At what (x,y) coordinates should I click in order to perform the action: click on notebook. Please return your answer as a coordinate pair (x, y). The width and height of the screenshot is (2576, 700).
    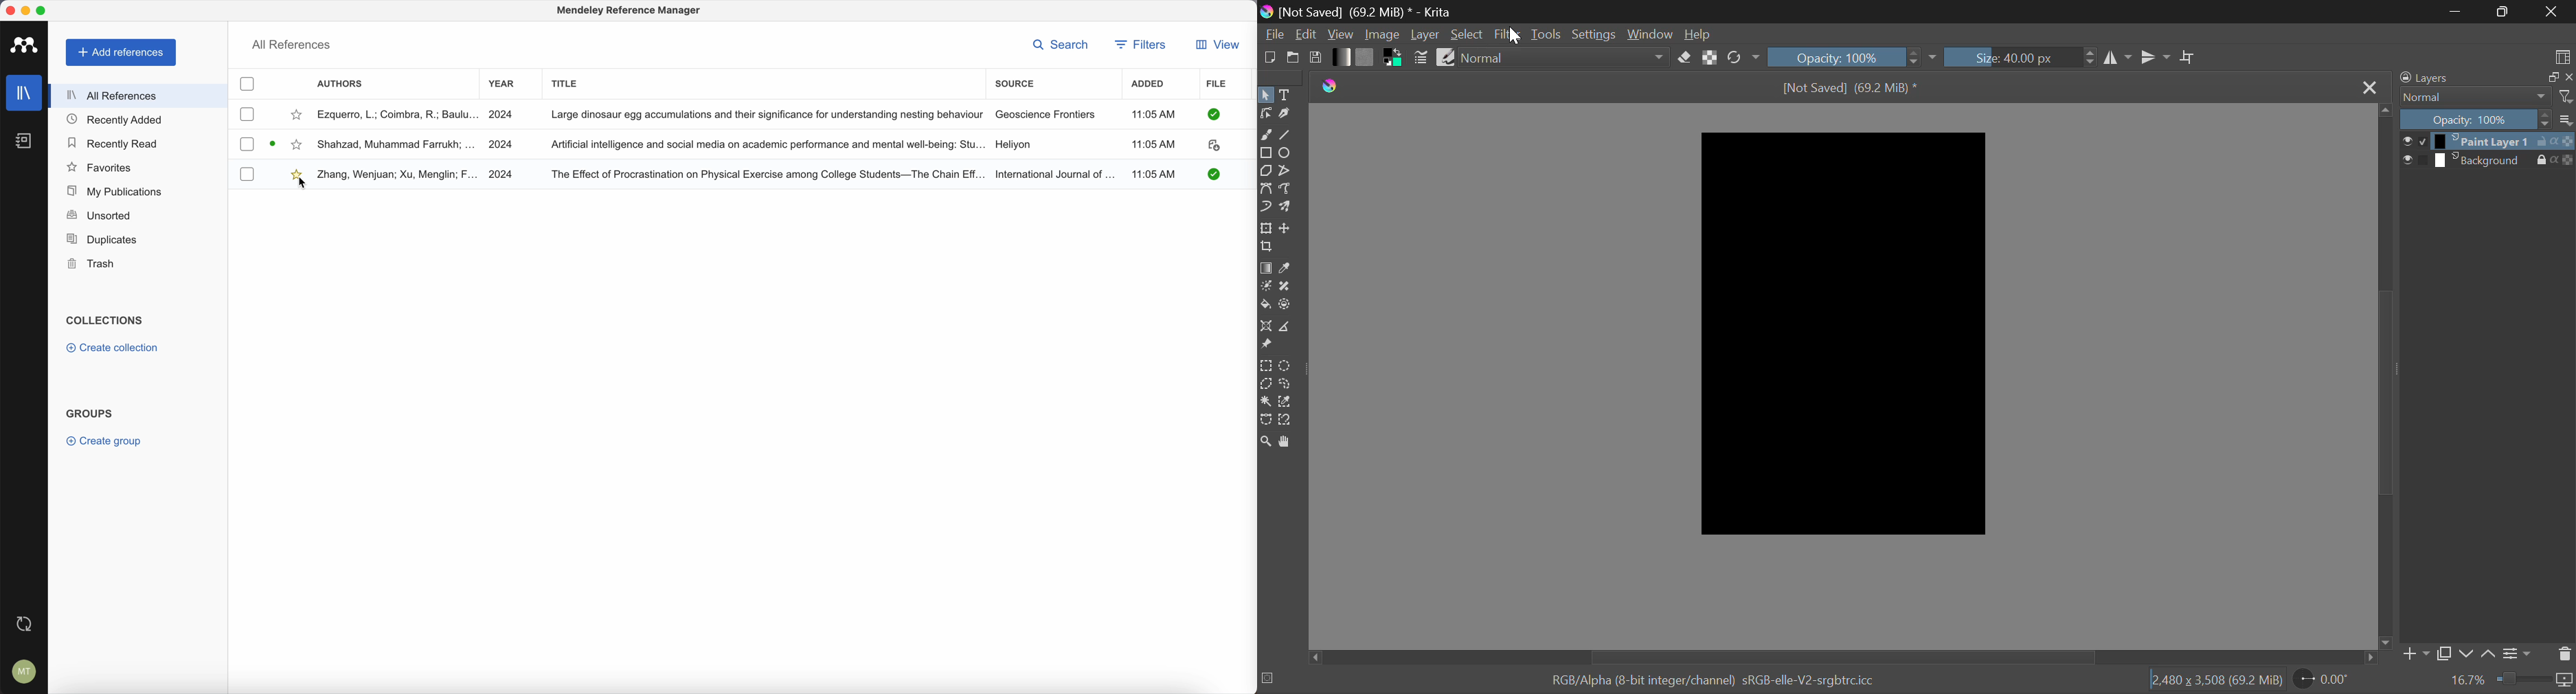
    Looking at the image, I should click on (29, 142).